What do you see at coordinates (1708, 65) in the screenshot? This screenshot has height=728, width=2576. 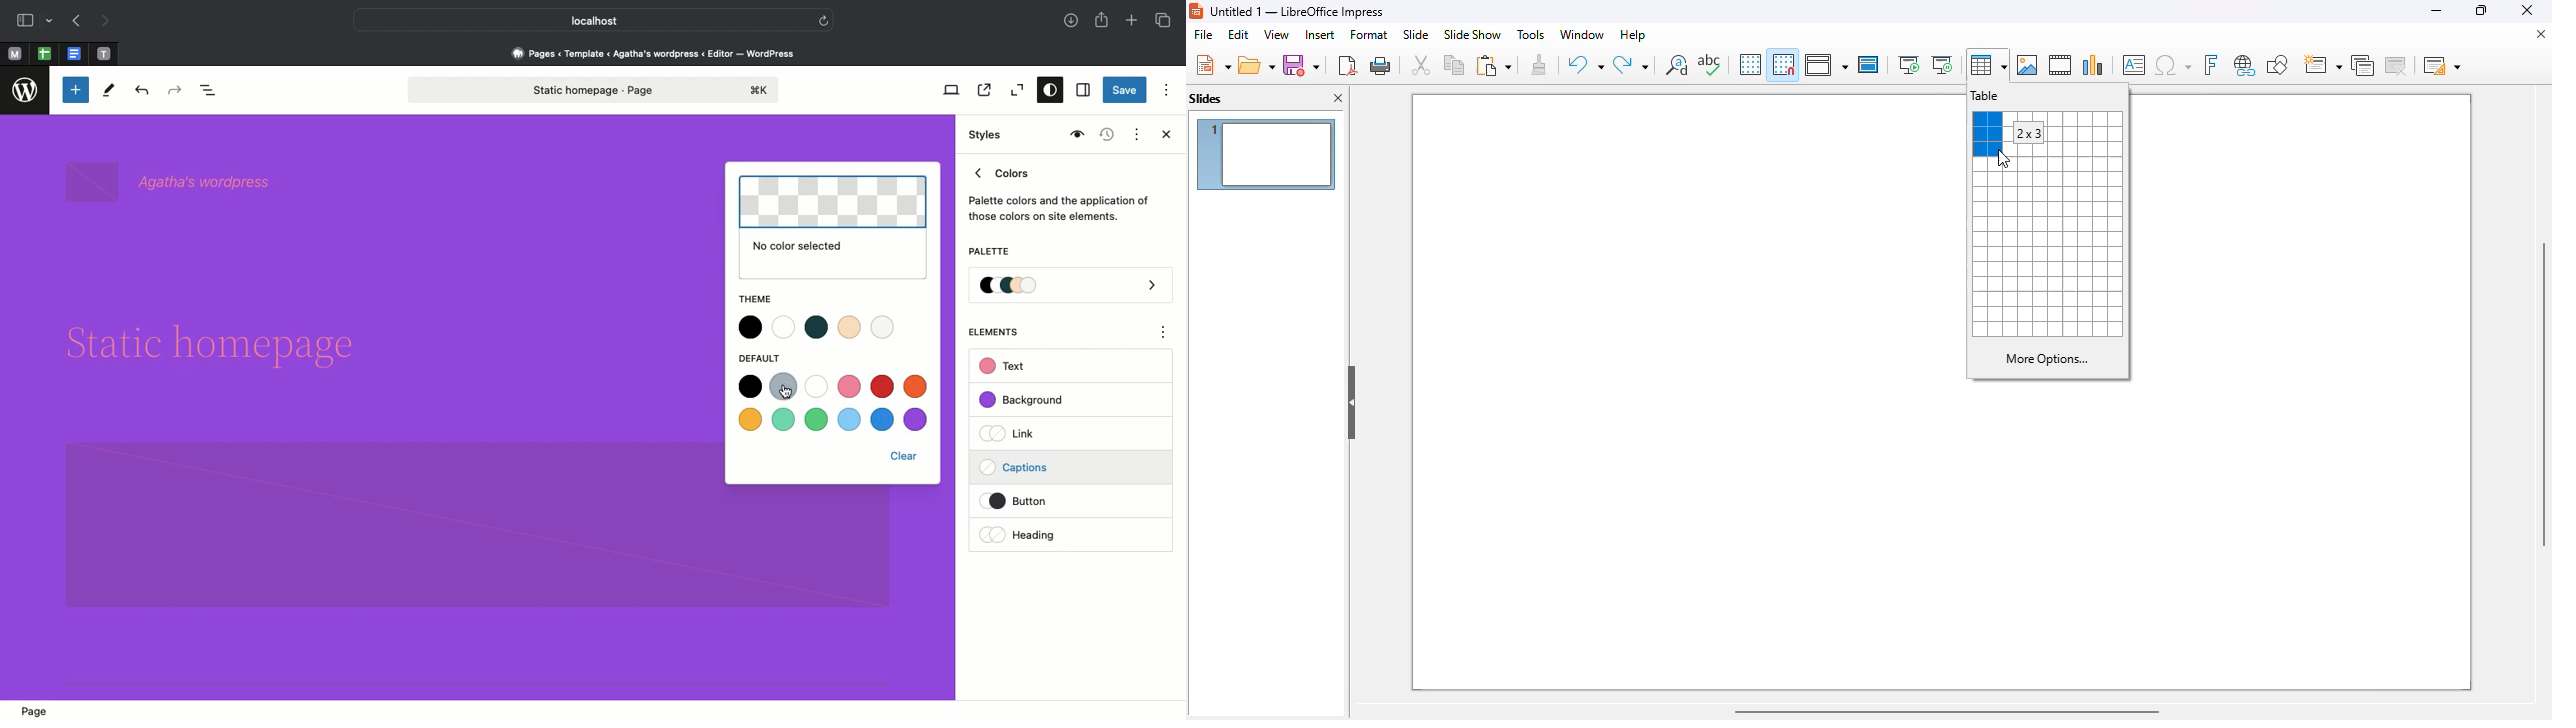 I see `spelling` at bounding box center [1708, 65].